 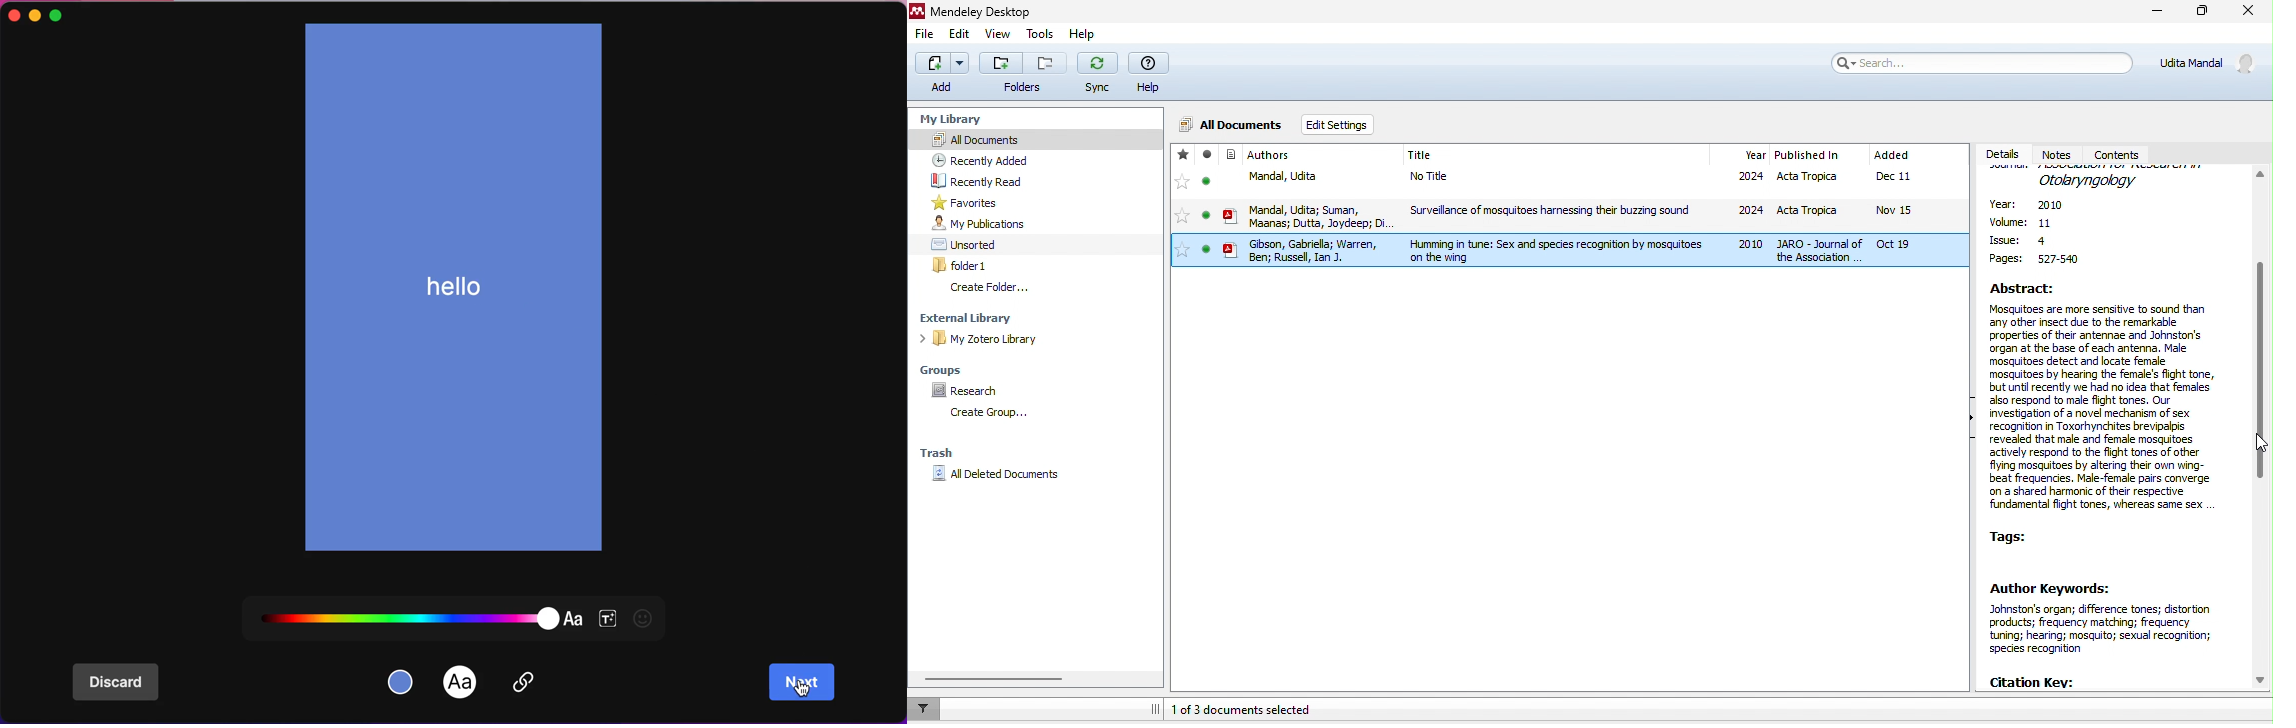 I want to click on create group, so click(x=985, y=413).